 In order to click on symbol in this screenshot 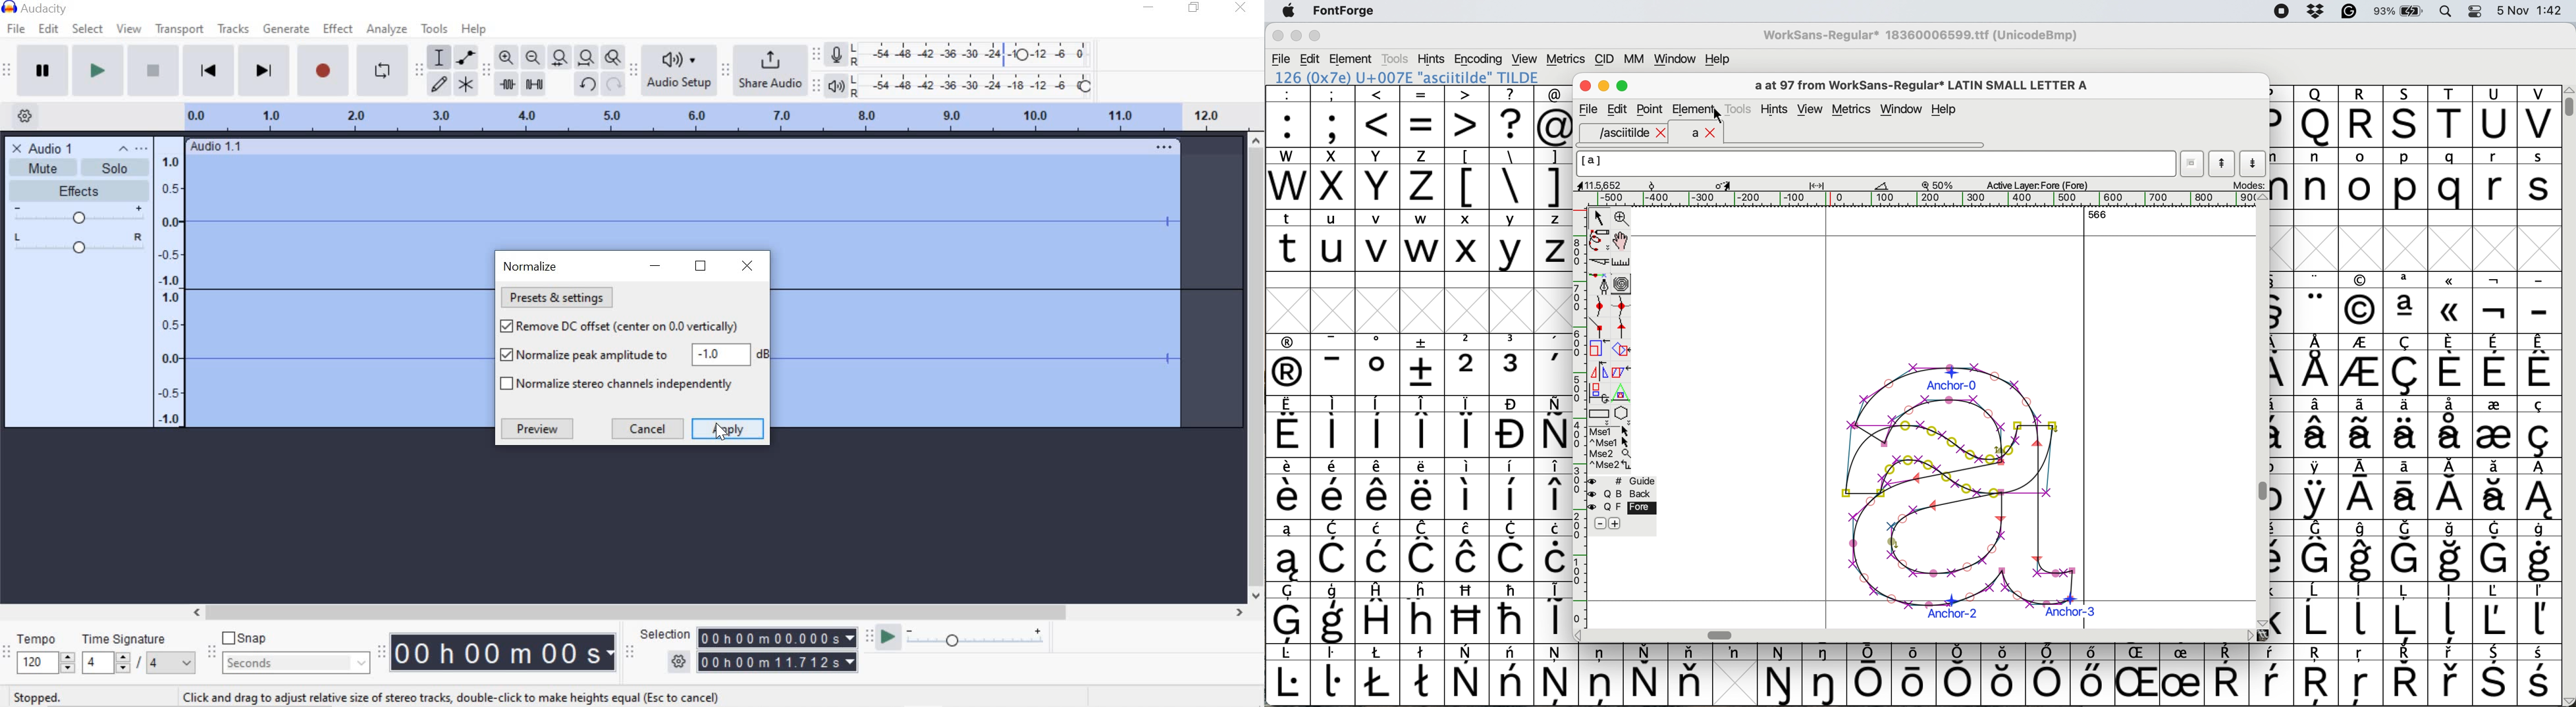, I will do `click(1513, 675)`.